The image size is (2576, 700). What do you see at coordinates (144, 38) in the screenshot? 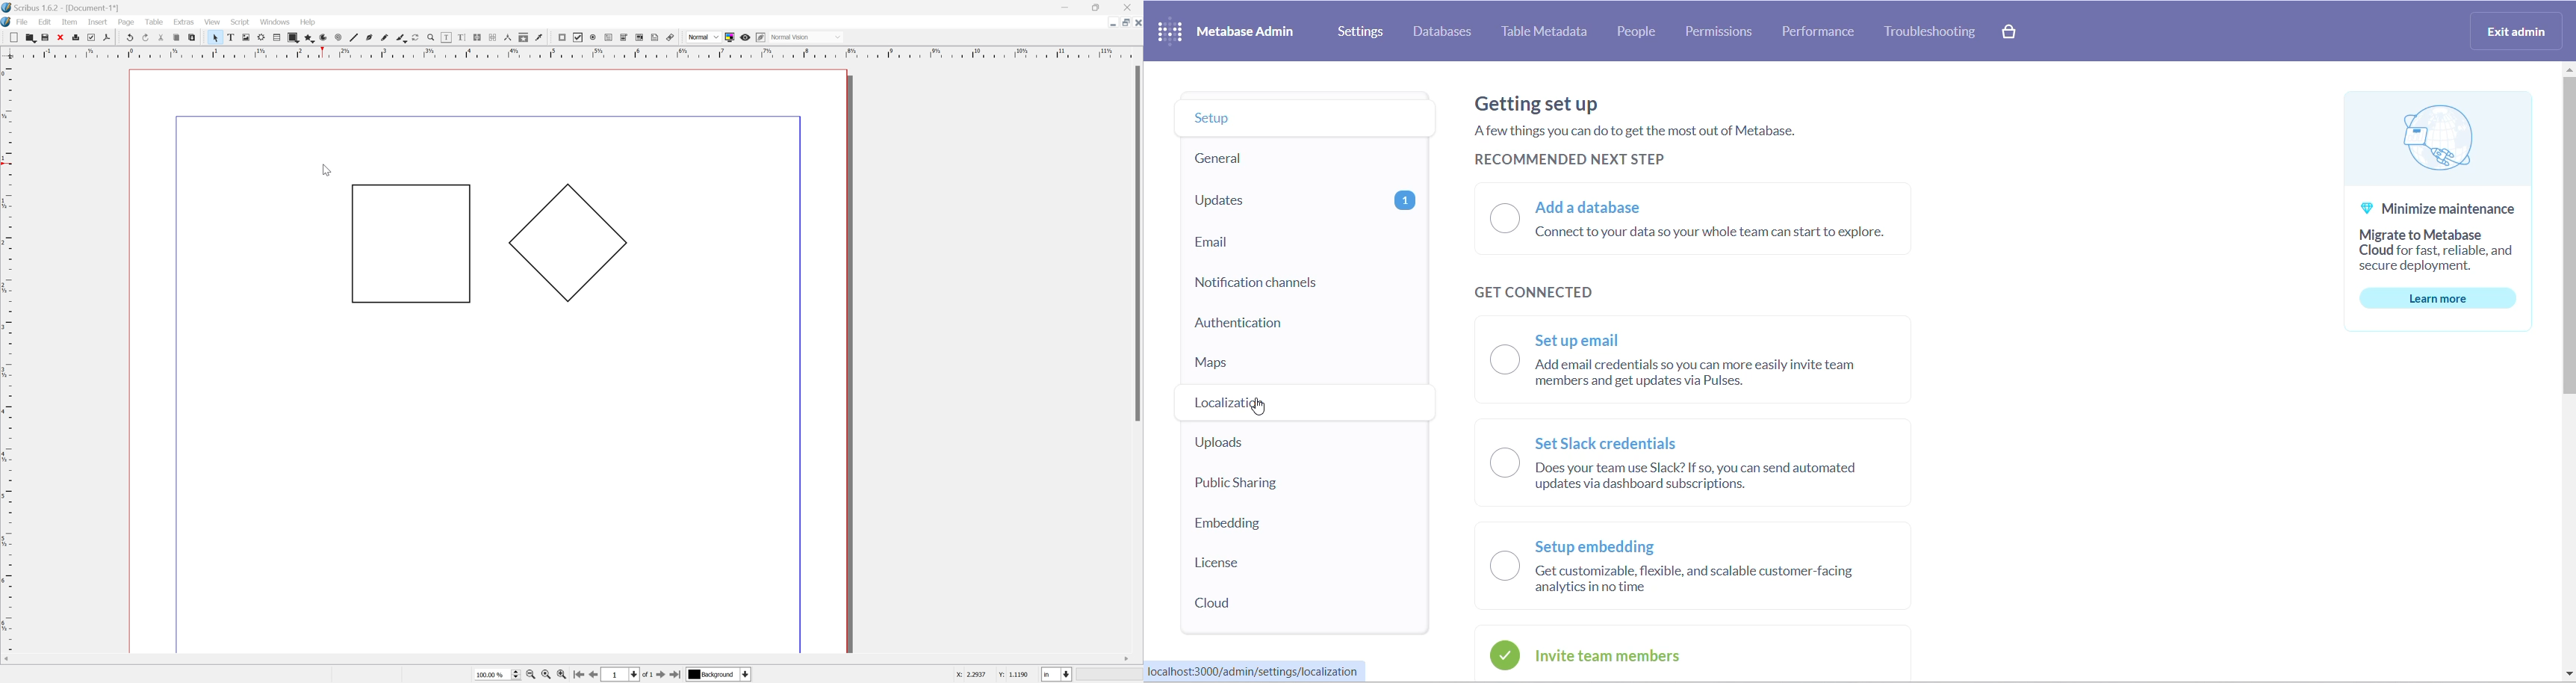
I see `redo` at bounding box center [144, 38].